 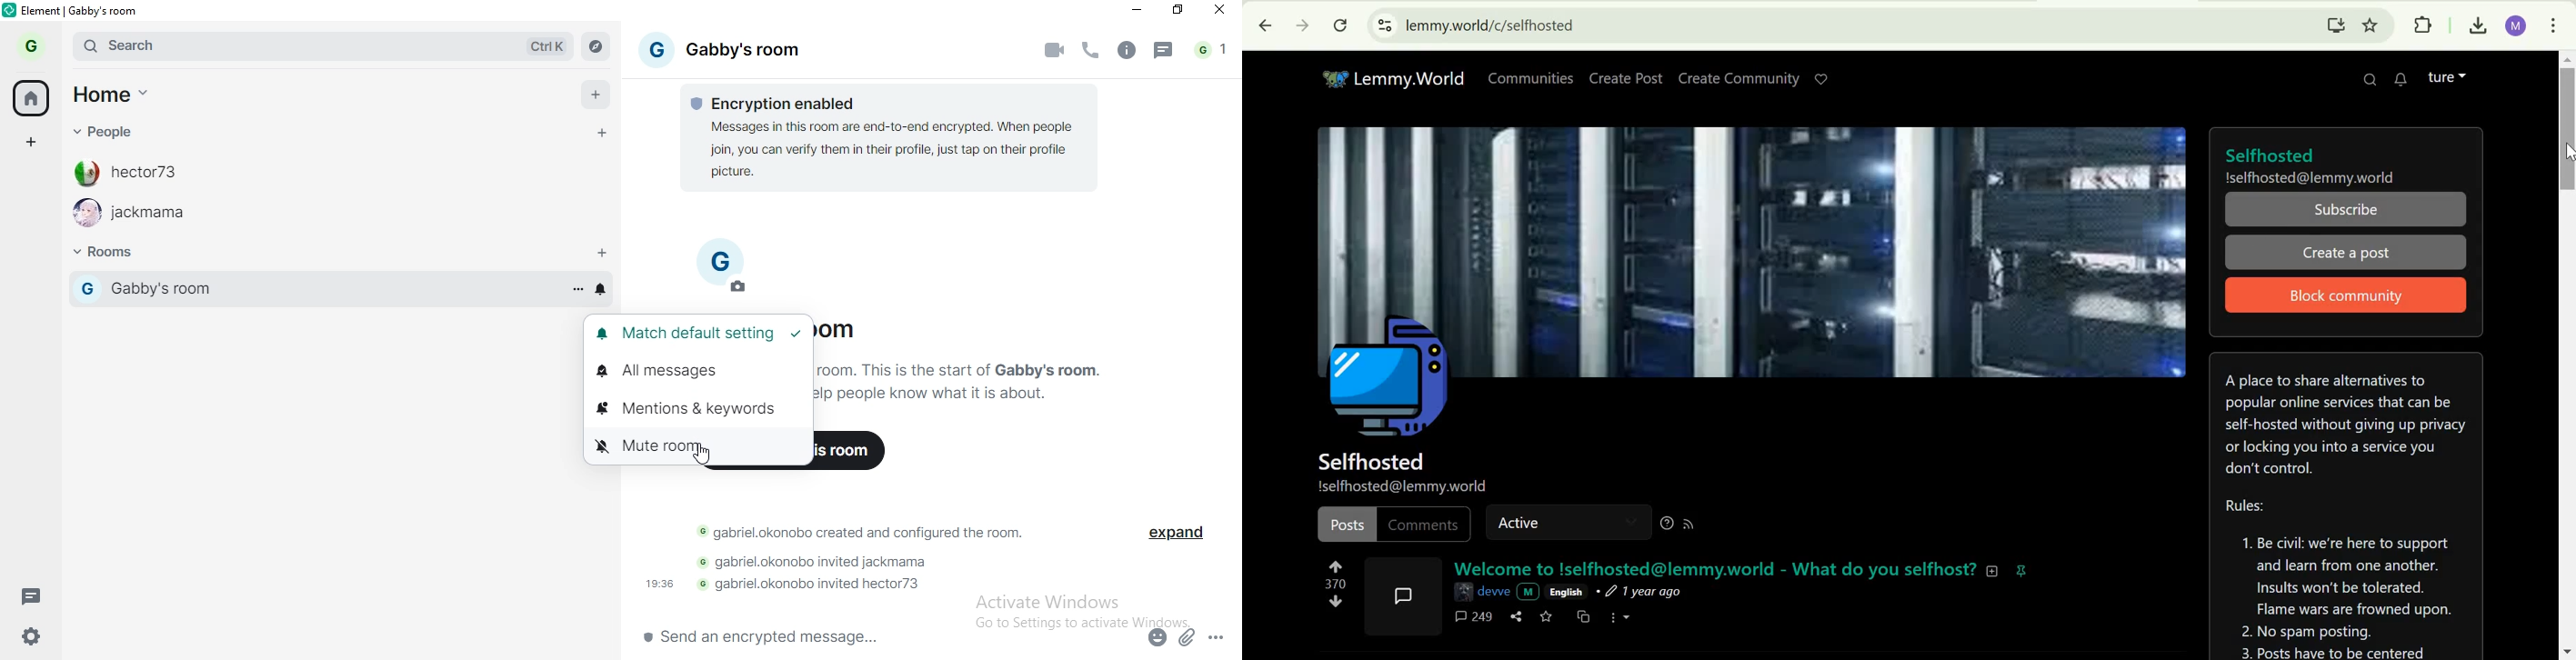 I want to click on profile, so click(x=656, y=51).